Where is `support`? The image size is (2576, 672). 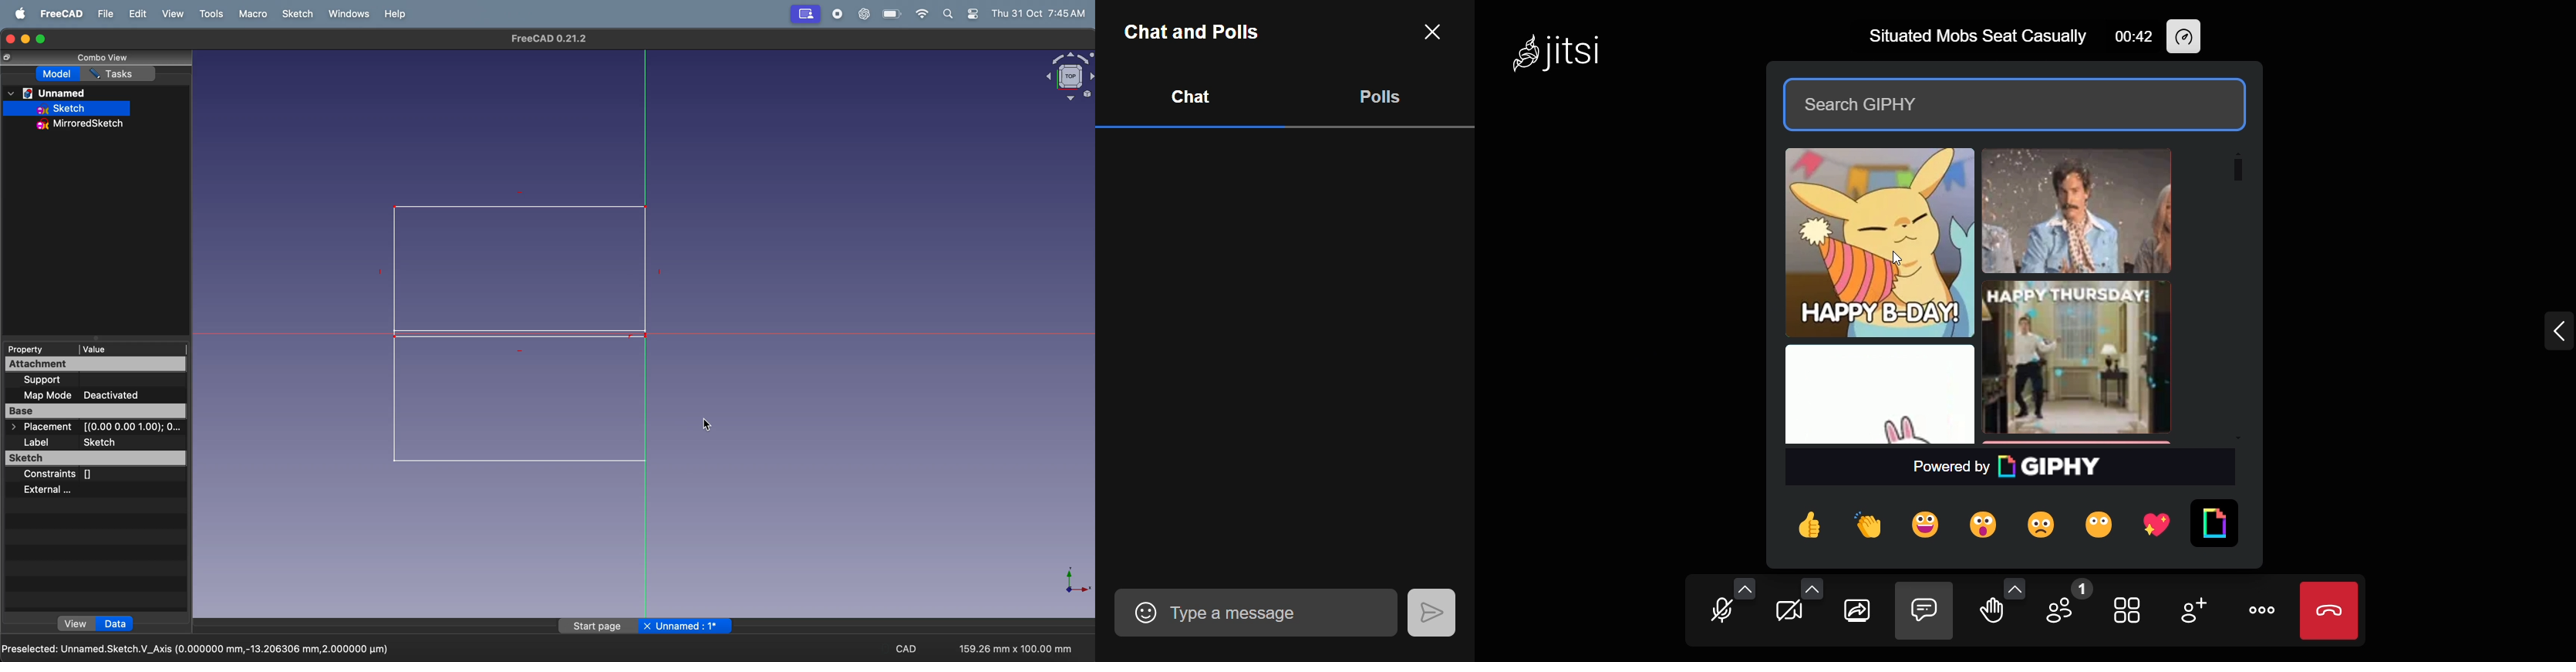 support is located at coordinates (98, 381).